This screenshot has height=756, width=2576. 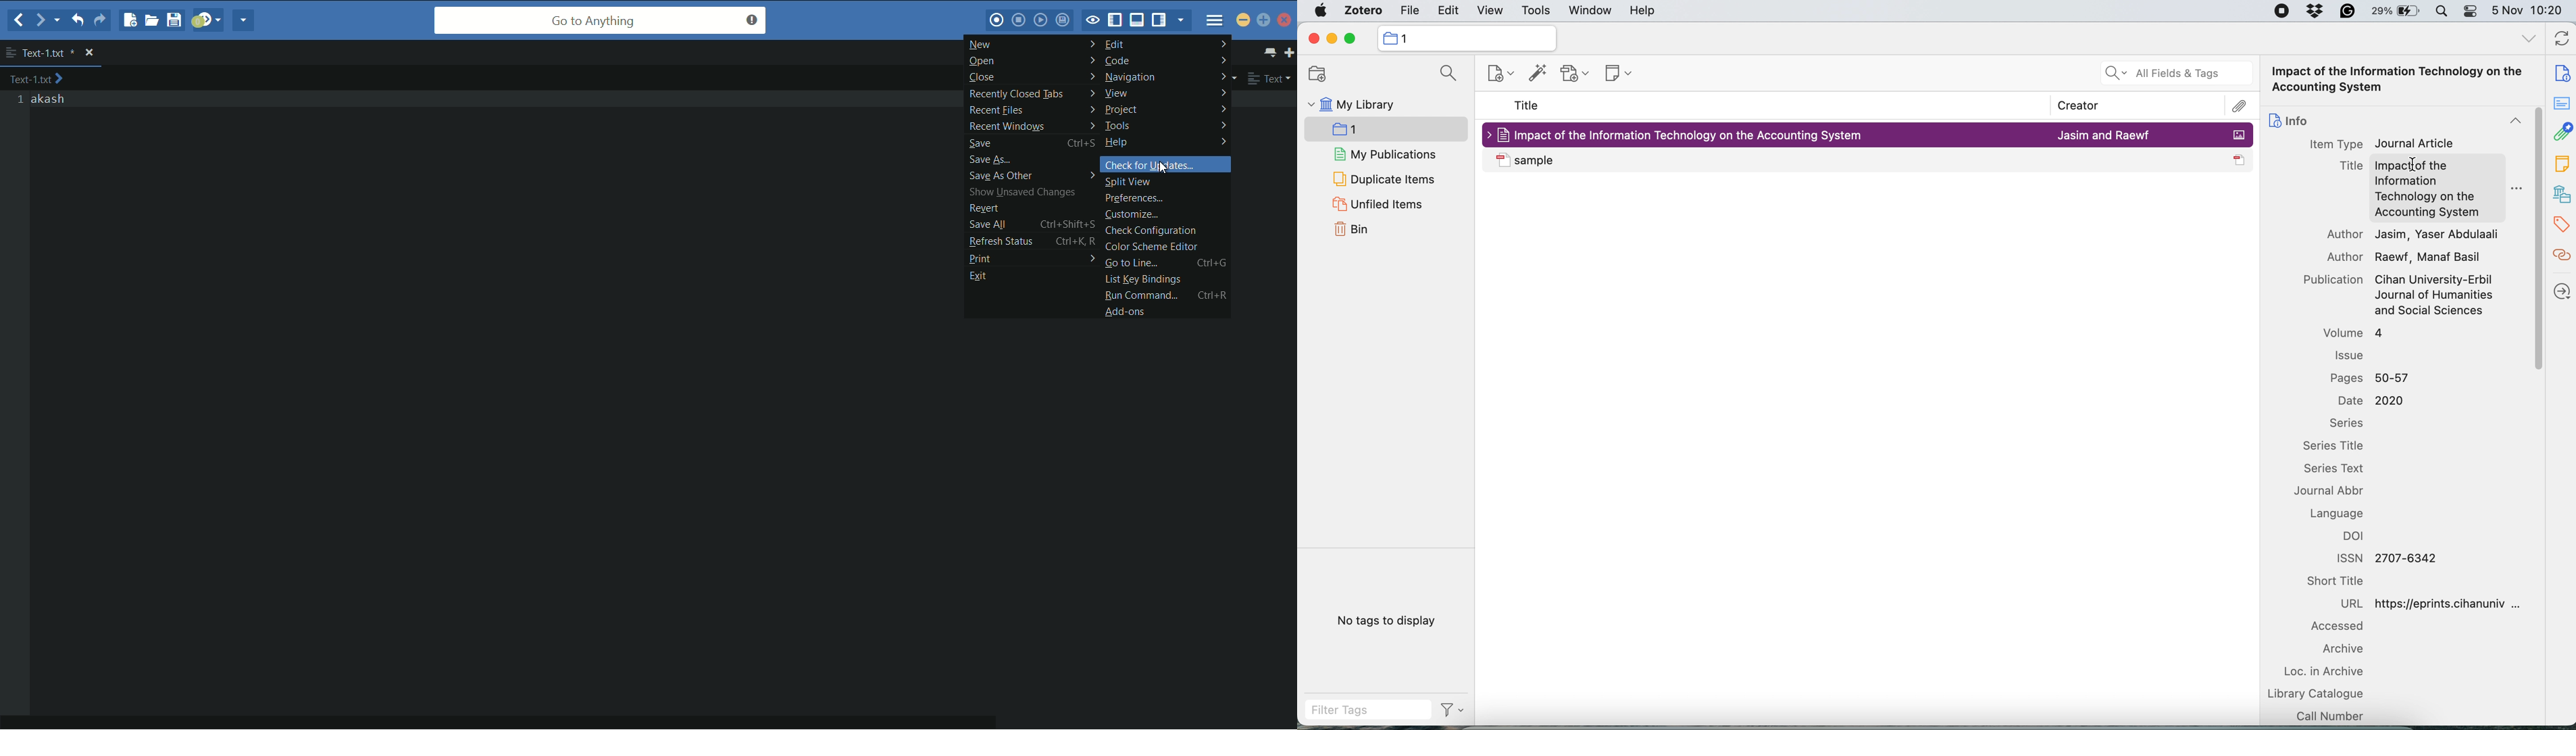 I want to click on Jasim and Raewf, so click(x=2104, y=134).